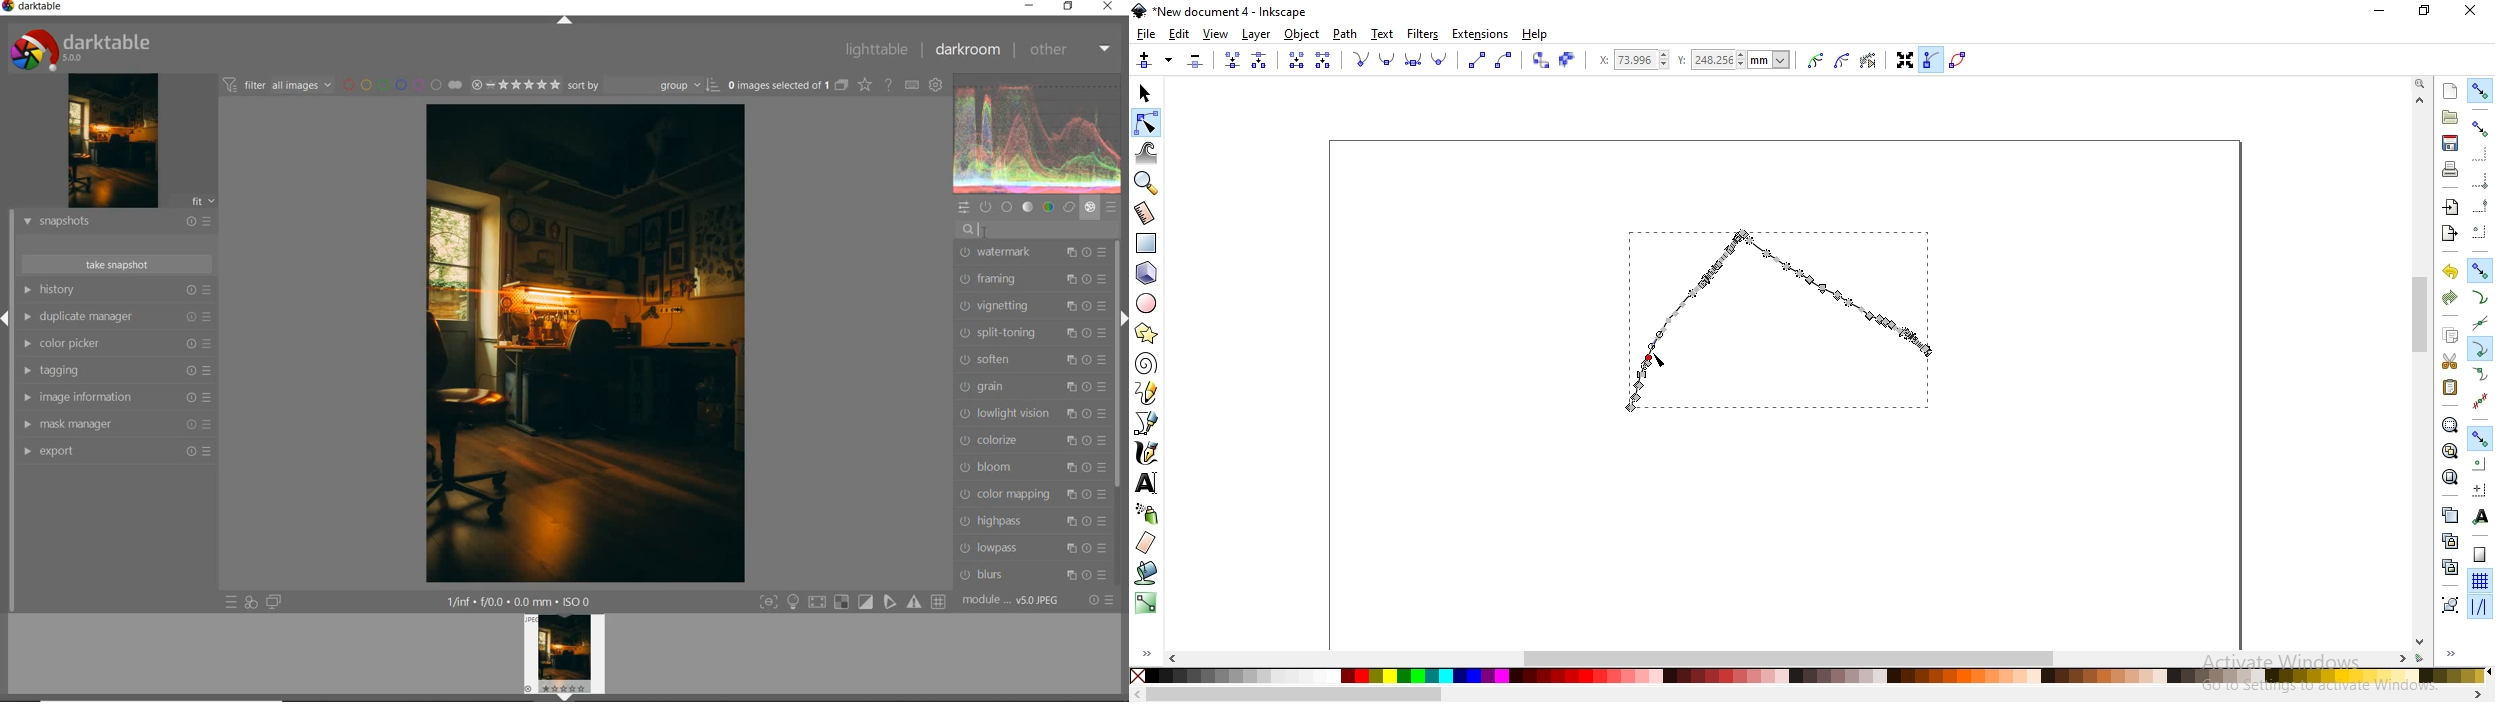  Describe the element at coordinates (1148, 453) in the screenshot. I see `draw calligraphic or brush strokes` at that location.